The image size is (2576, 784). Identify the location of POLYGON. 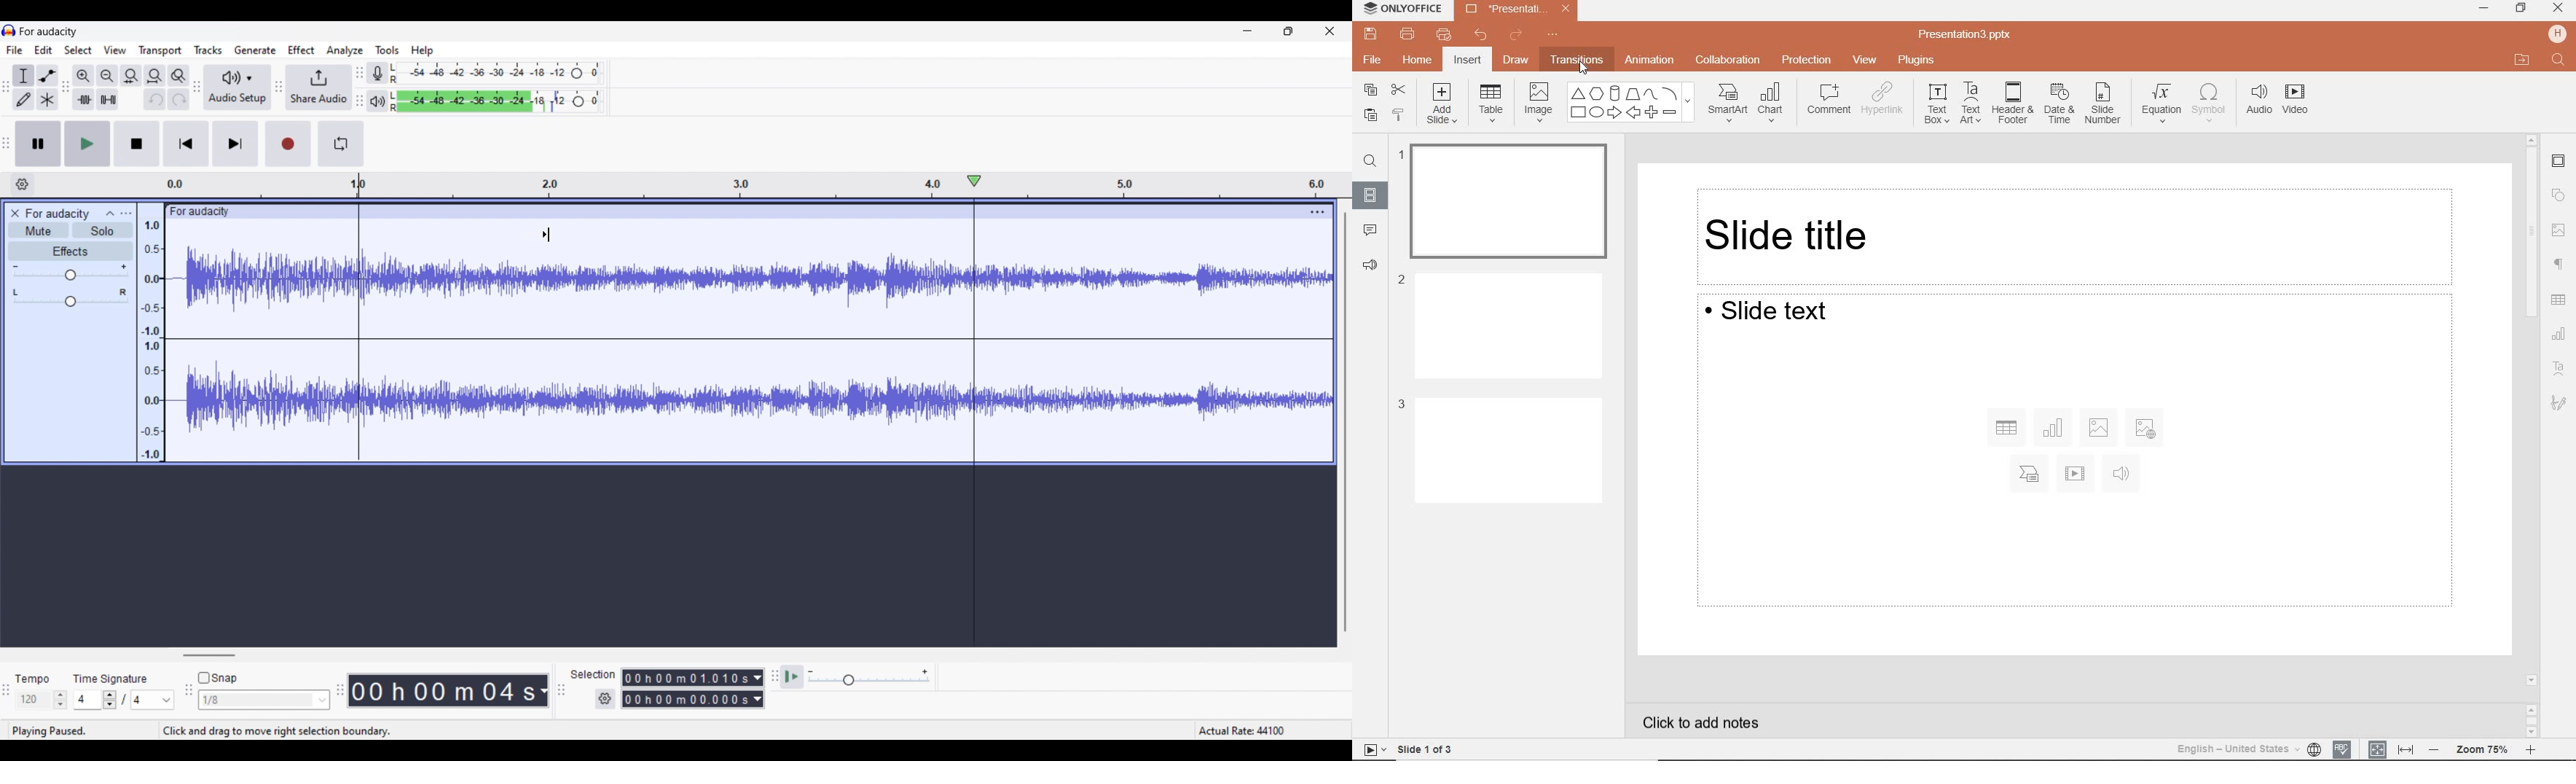
(1597, 93).